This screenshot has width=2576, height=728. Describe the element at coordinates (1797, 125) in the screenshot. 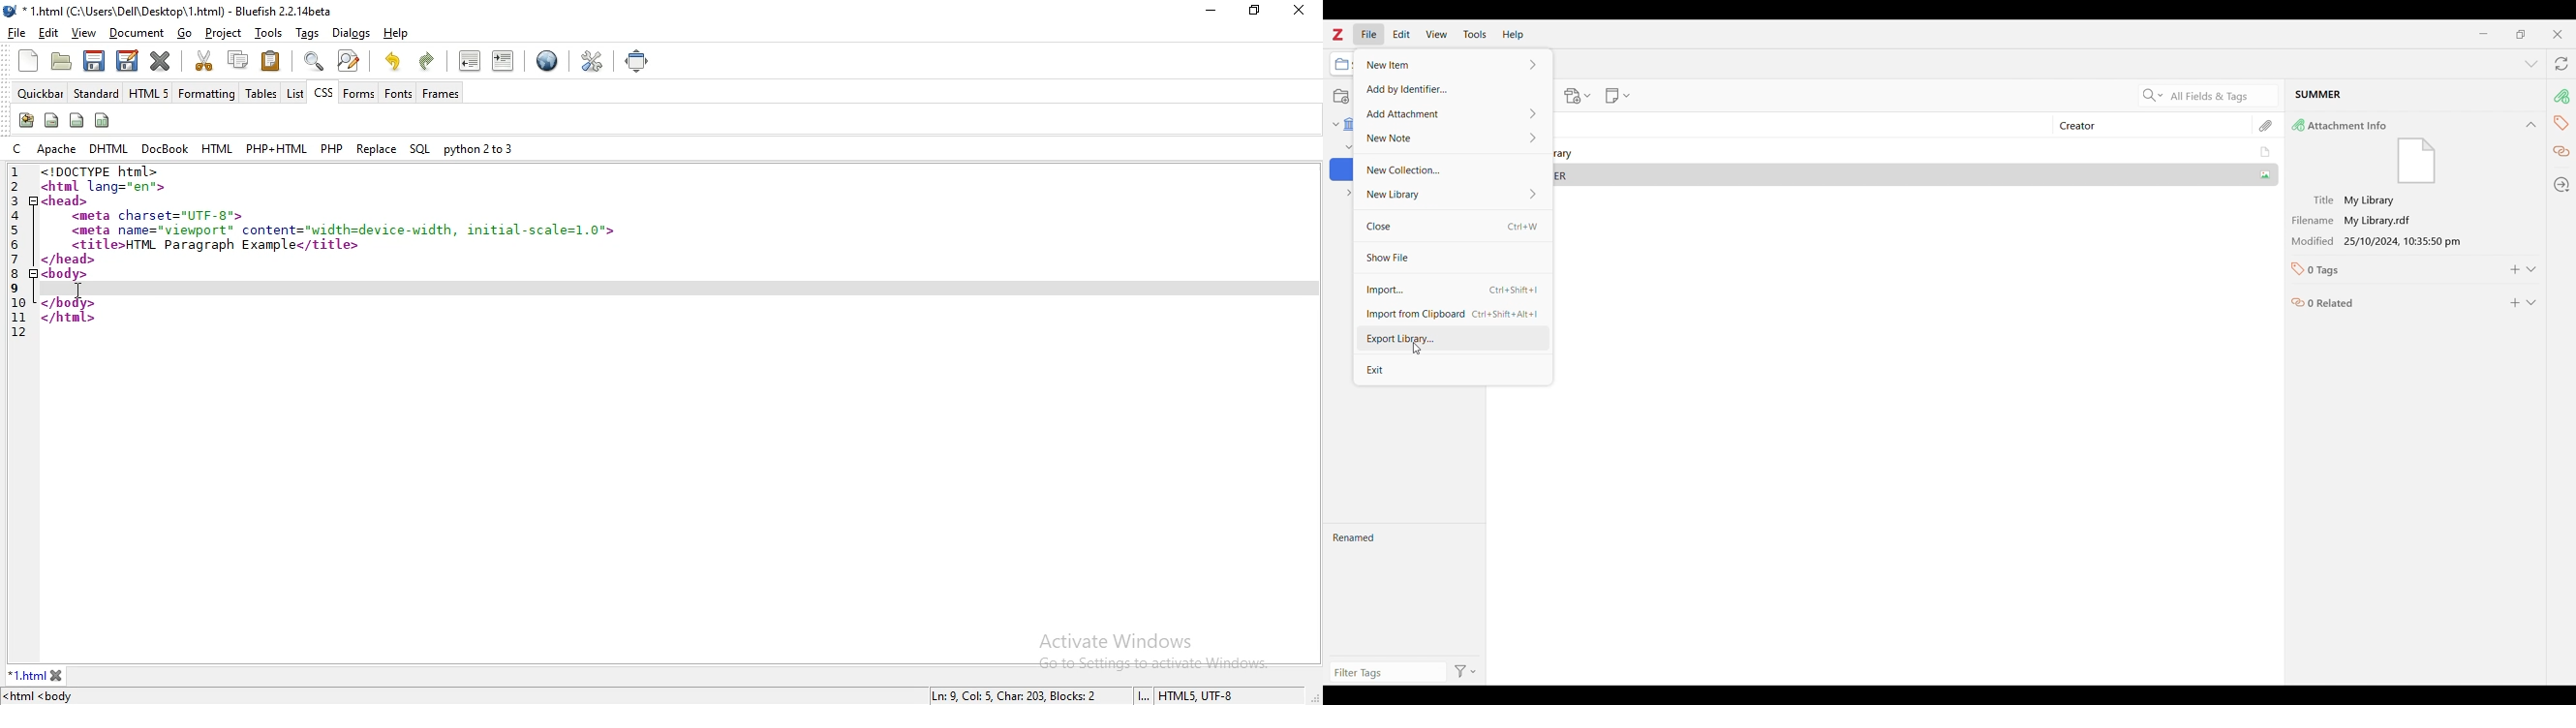

I see `Title ` at that location.